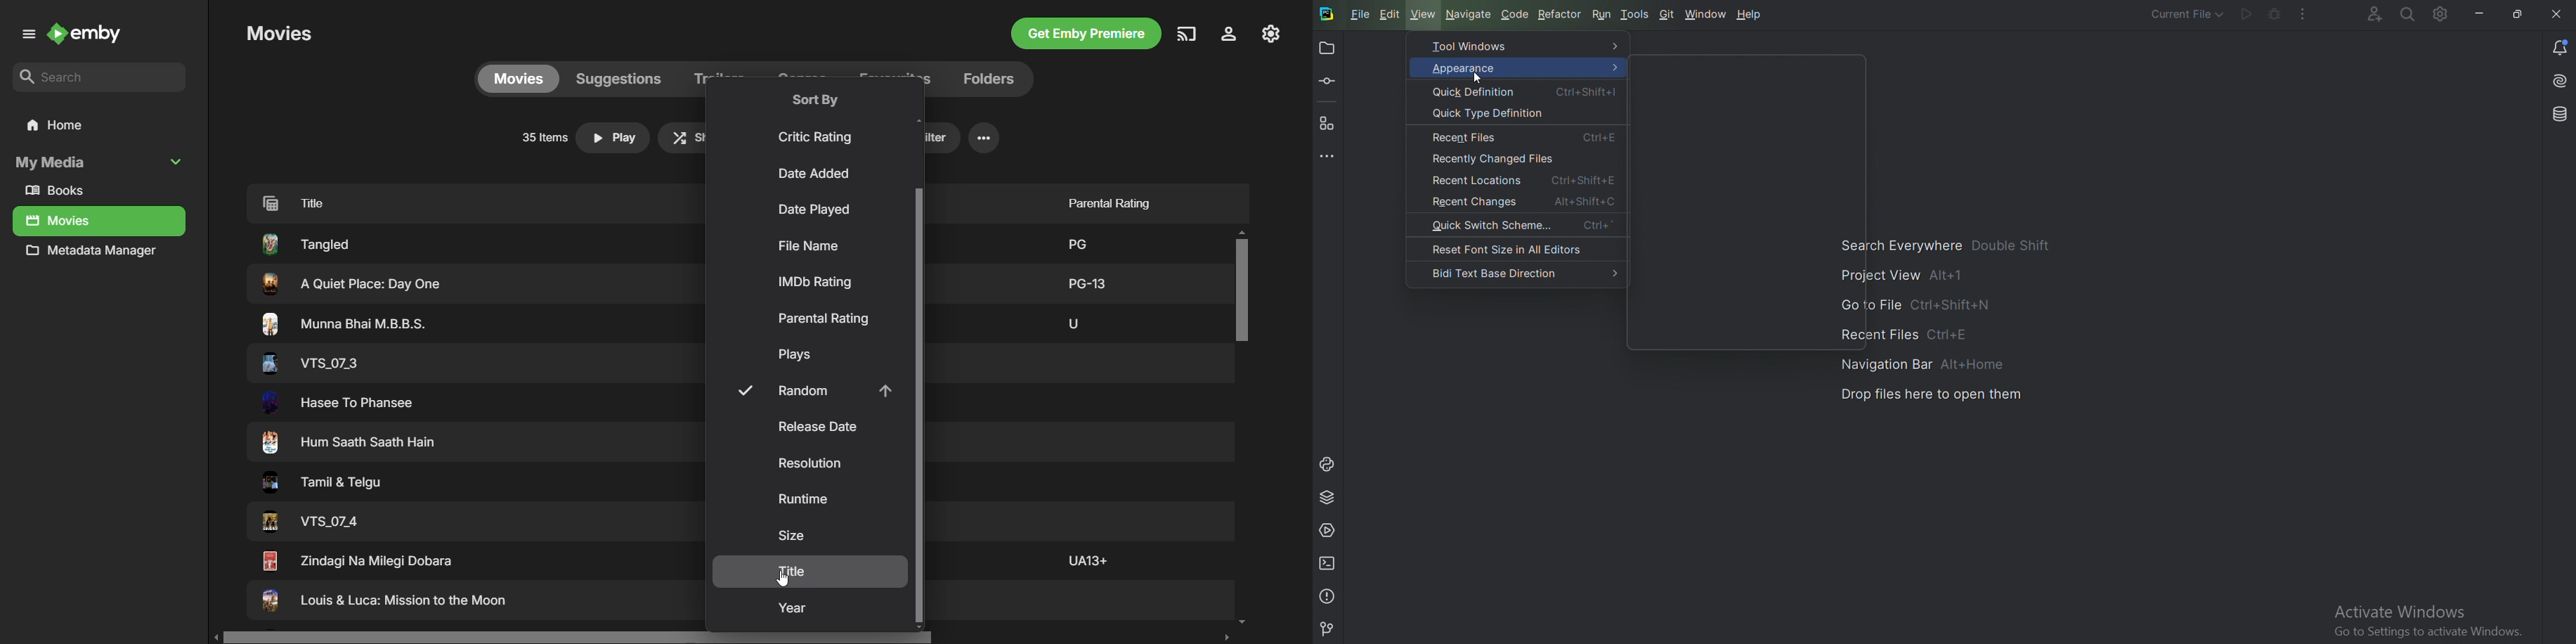 Image resolution: width=2576 pixels, height=644 pixels. What do you see at coordinates (1497, 159) in the screenshot?
I see `Recently changed files` at bounding box center [1497, 159].